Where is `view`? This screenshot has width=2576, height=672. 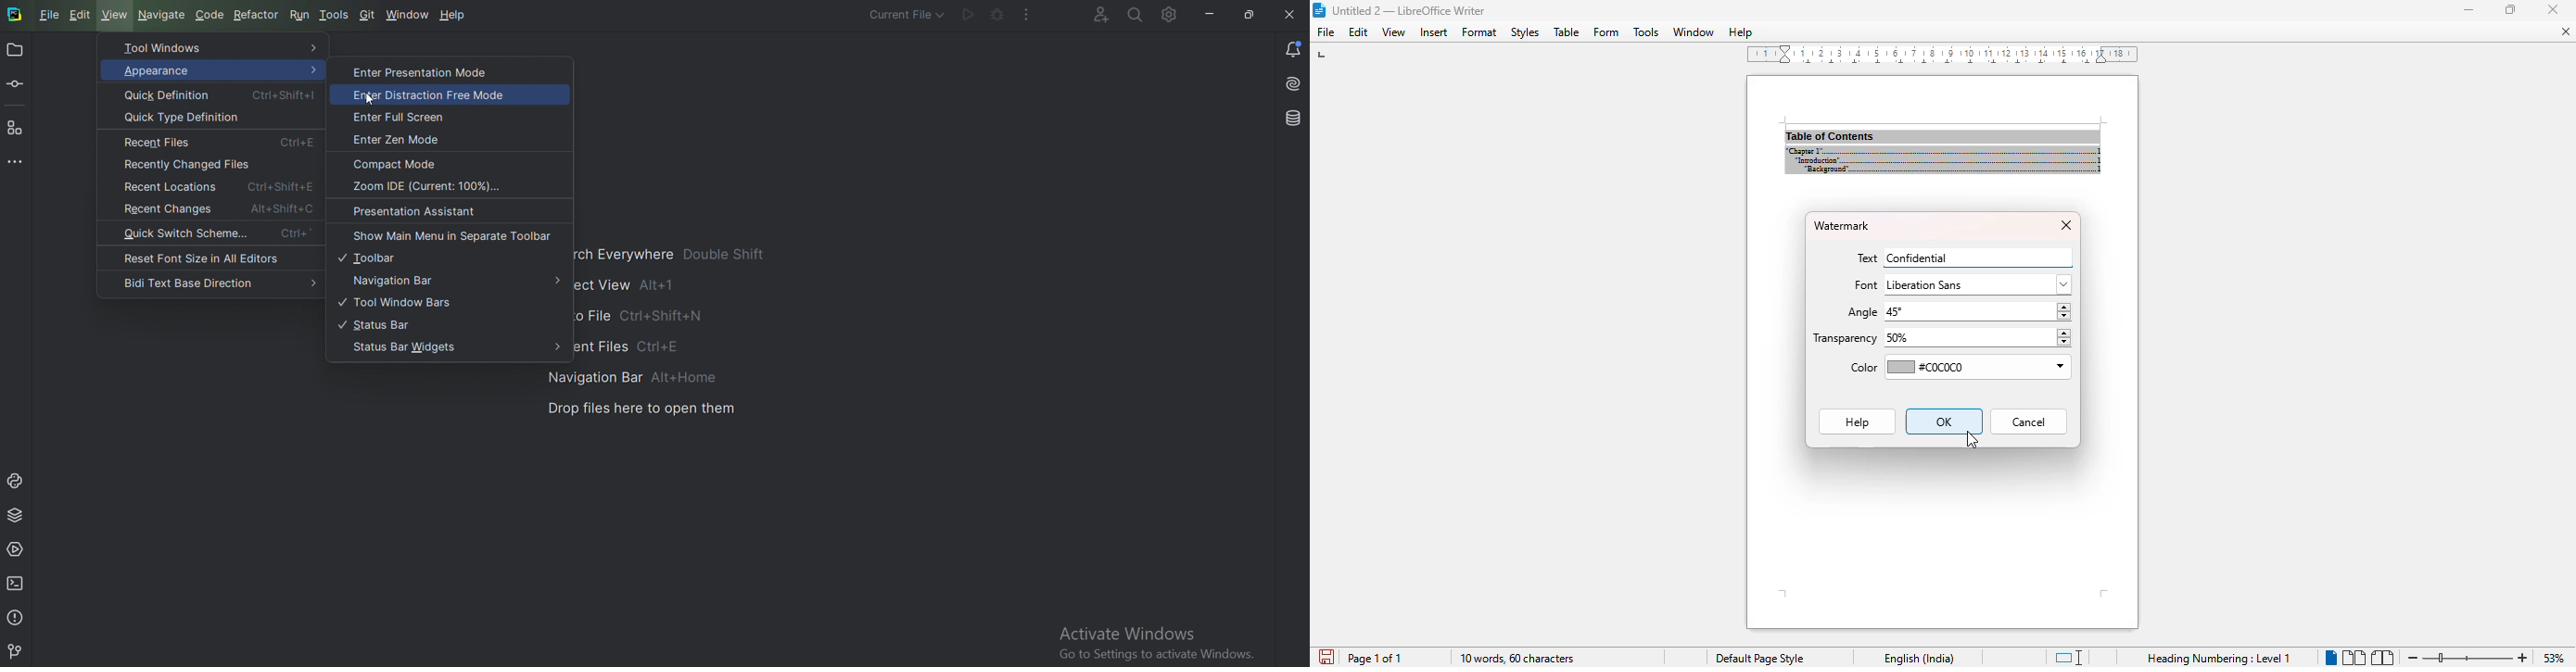
view is located at coordinates (1394, 32).